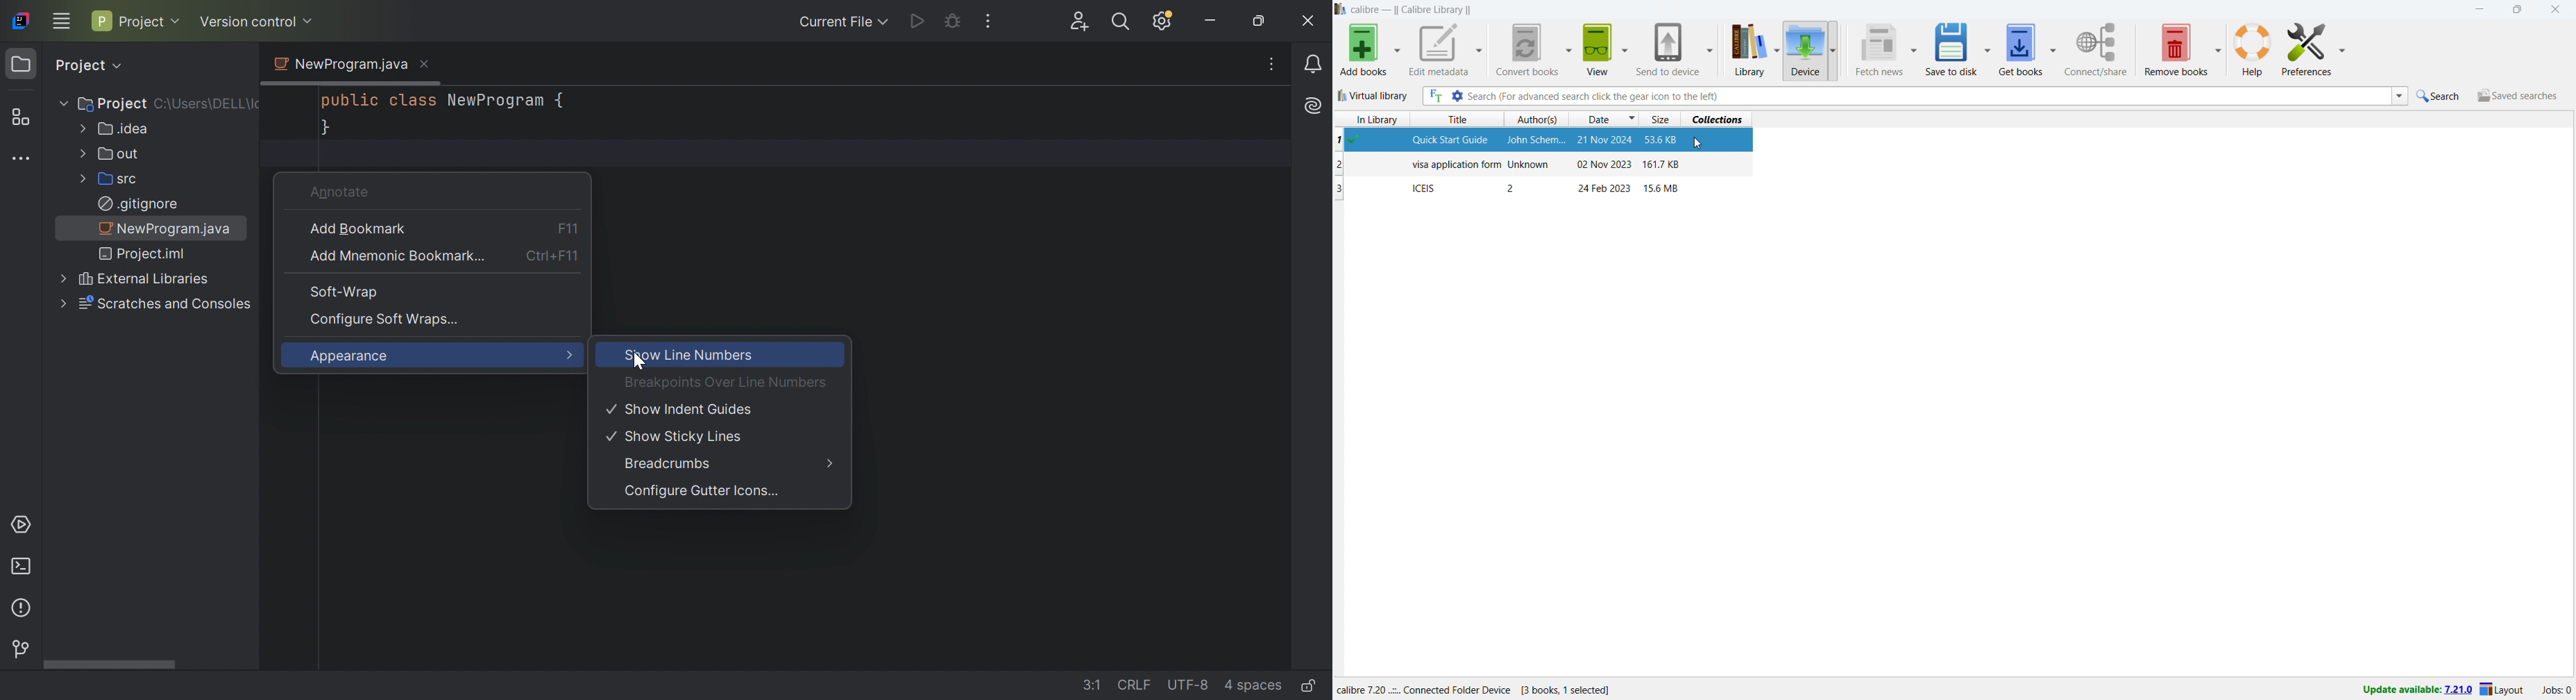 This screenshot has width=2576, height=700. Describe the element at coordinates (1744, 51) in the screenshot. I see `library` at that location.